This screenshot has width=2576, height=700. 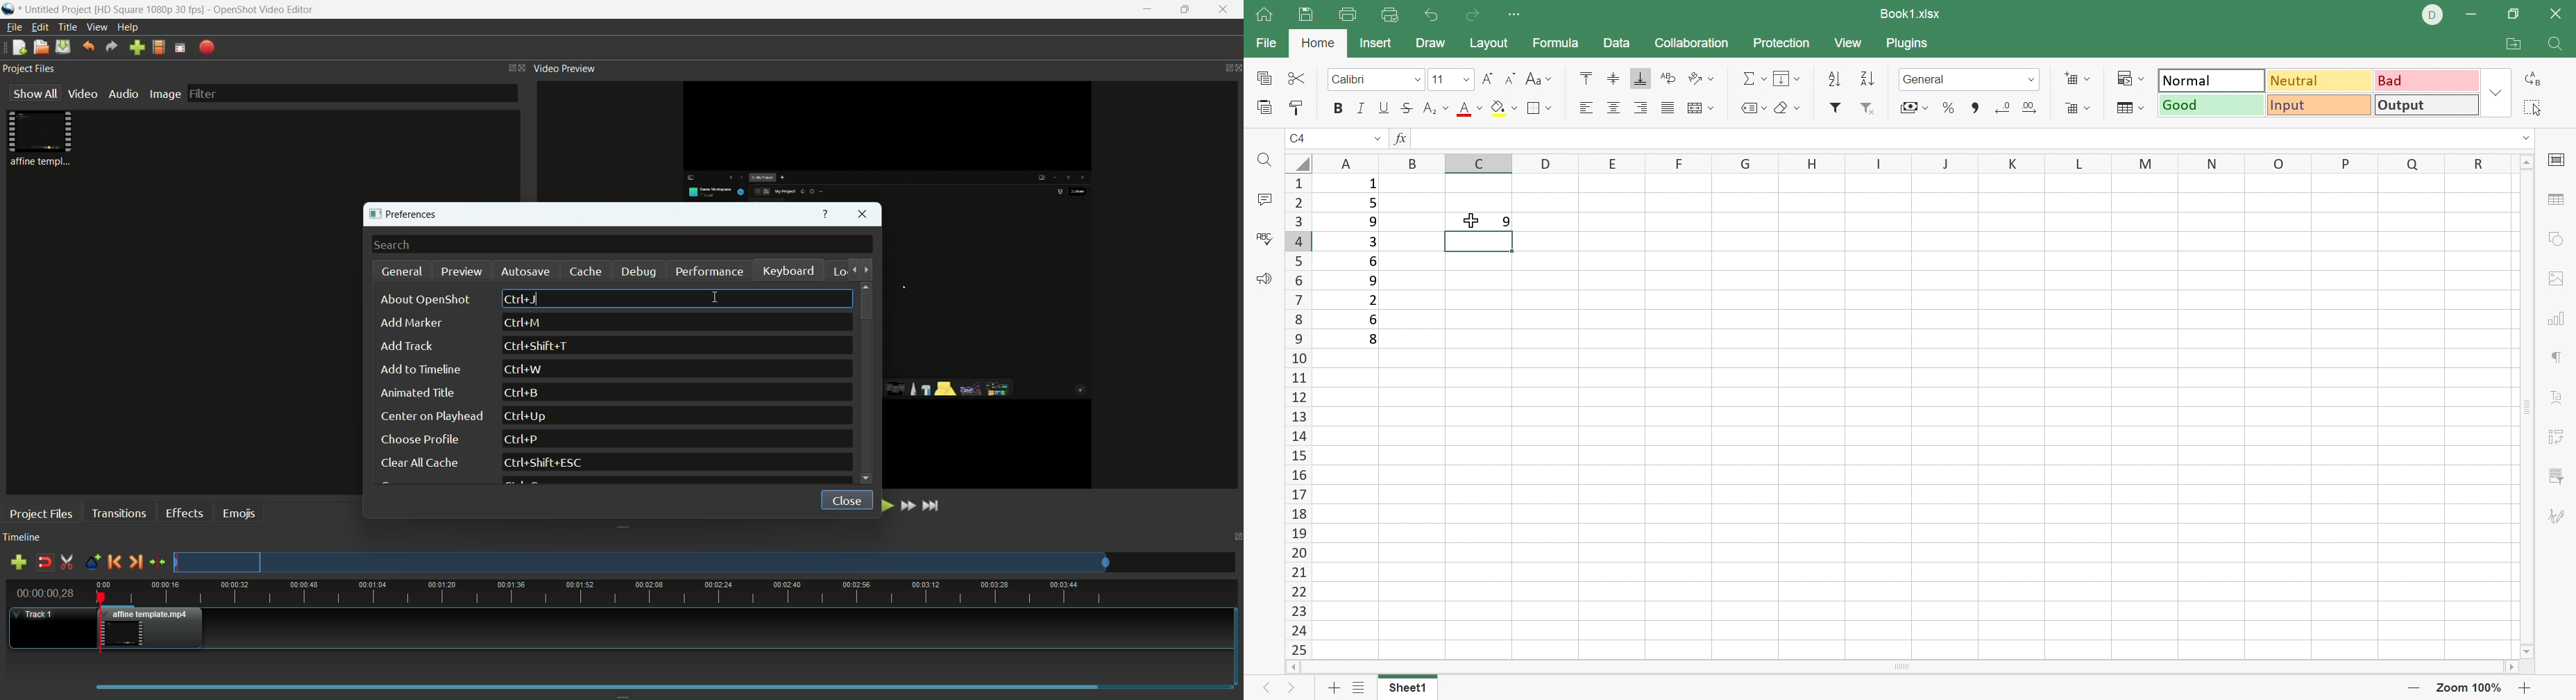 I want to click on Quick print, so click(x=1391, y=13).